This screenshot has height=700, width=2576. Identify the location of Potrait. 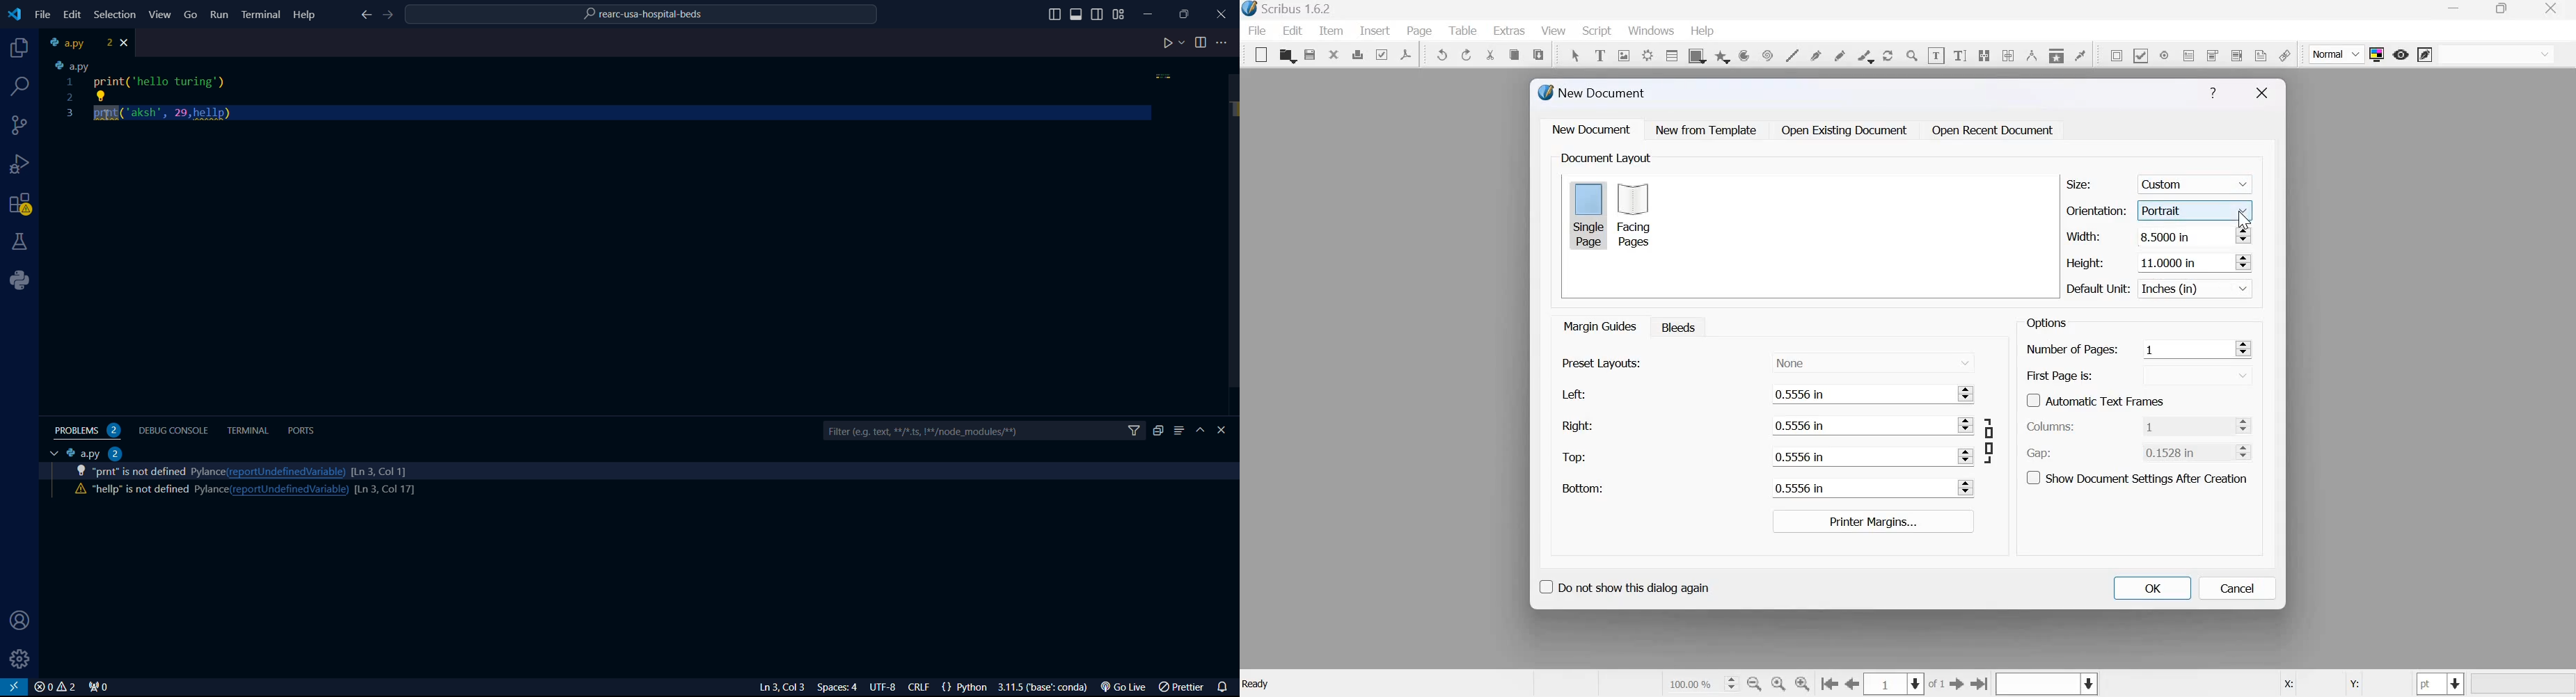
(2197, 208).